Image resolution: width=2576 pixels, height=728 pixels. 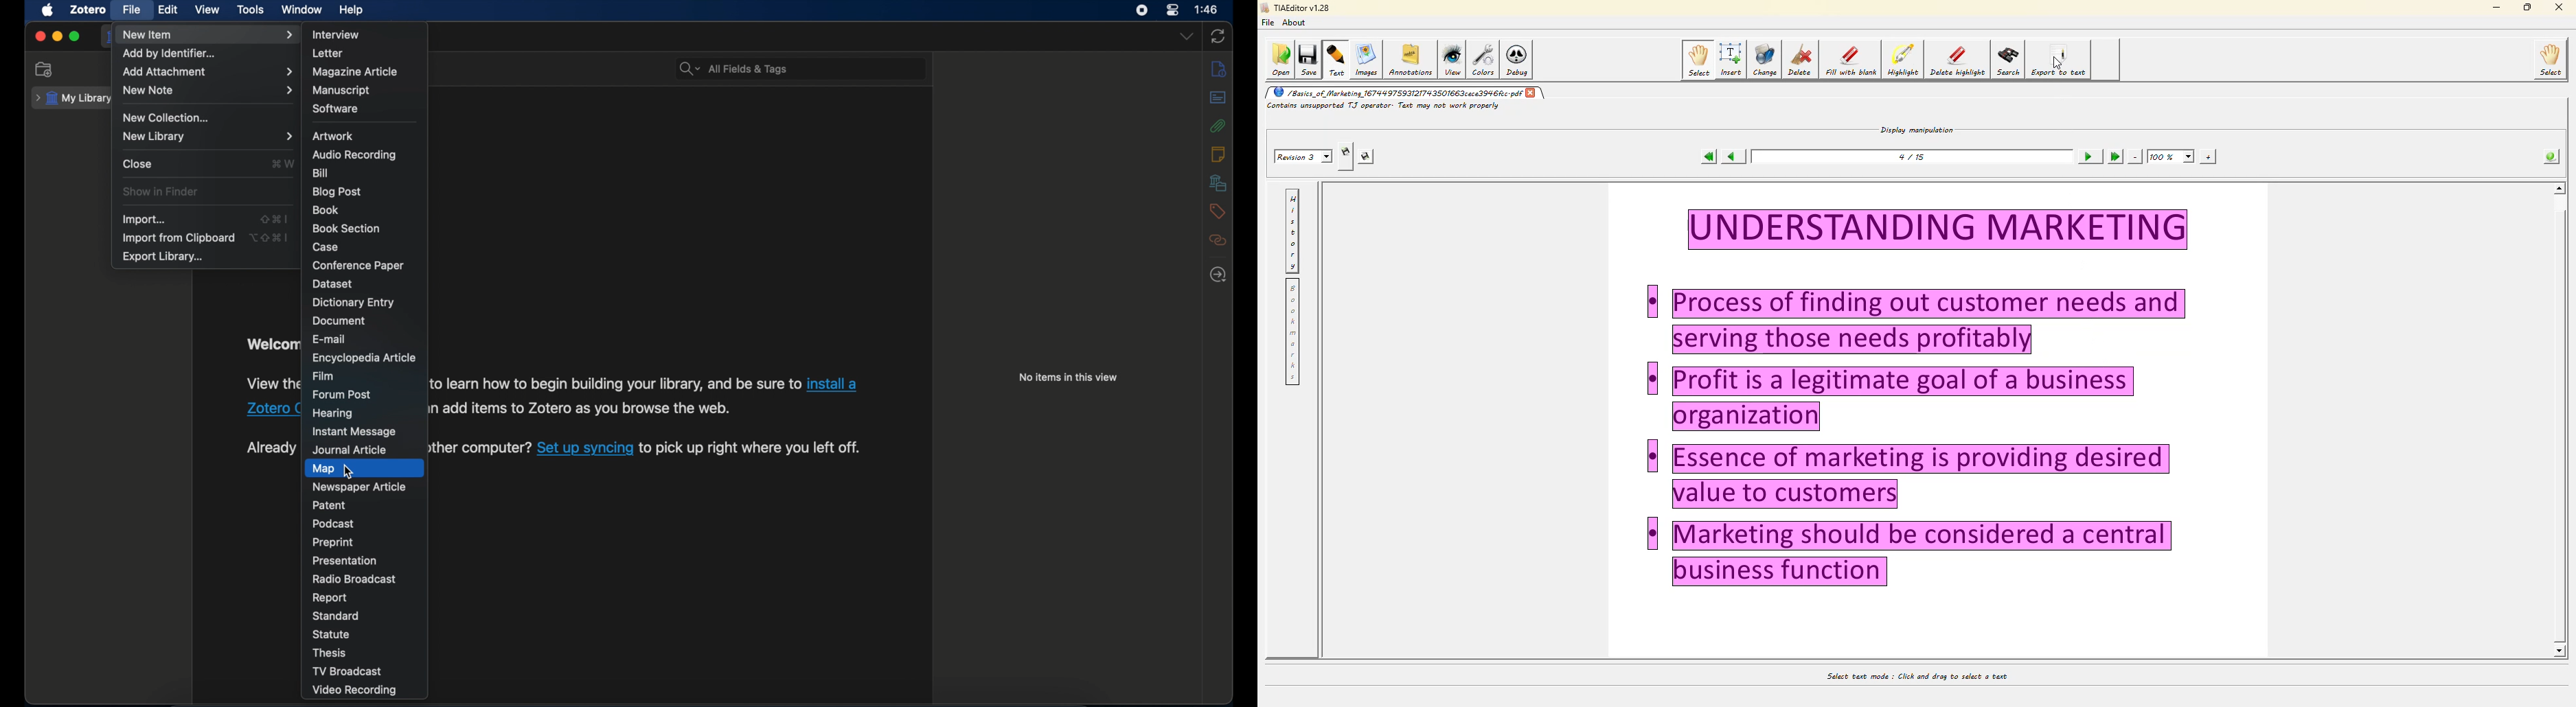 What do you see at coordinates (208, 35) in the screenshot?
I see `new item` at bounding box center [208, 35].